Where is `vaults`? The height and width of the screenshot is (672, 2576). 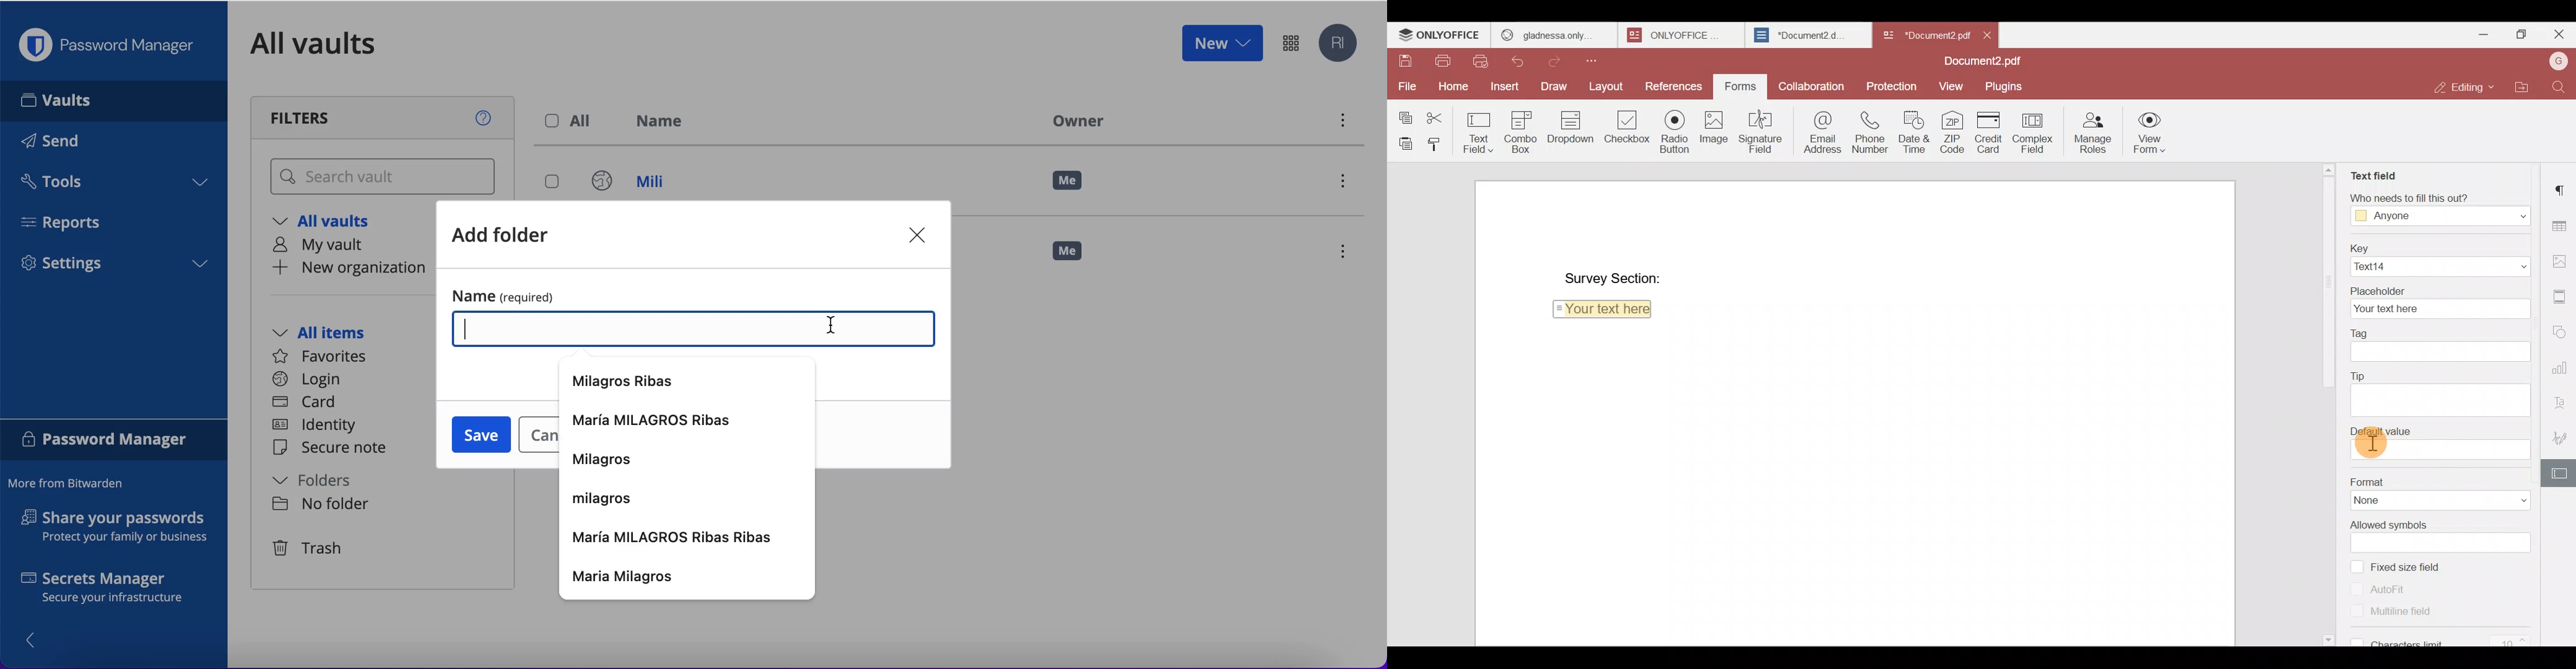
vaults is located at coordinates (114, 100).